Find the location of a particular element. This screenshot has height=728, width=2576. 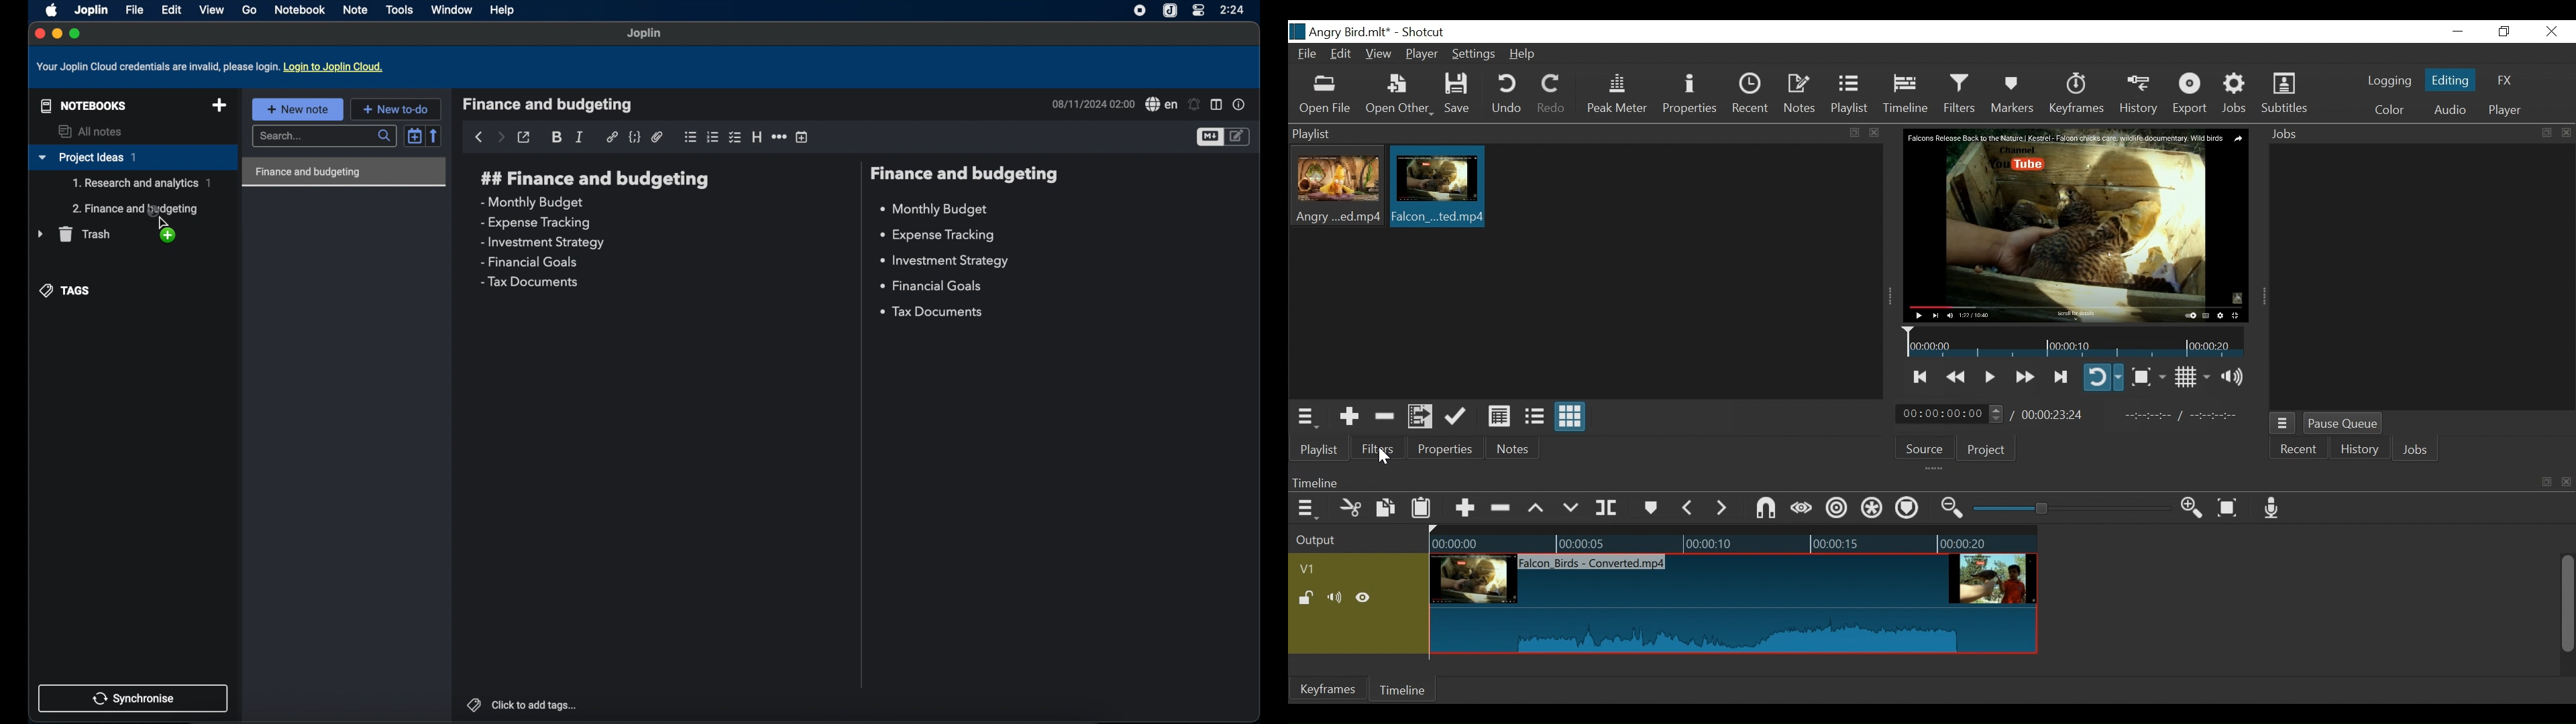

window is located at coordinates (451, 9).